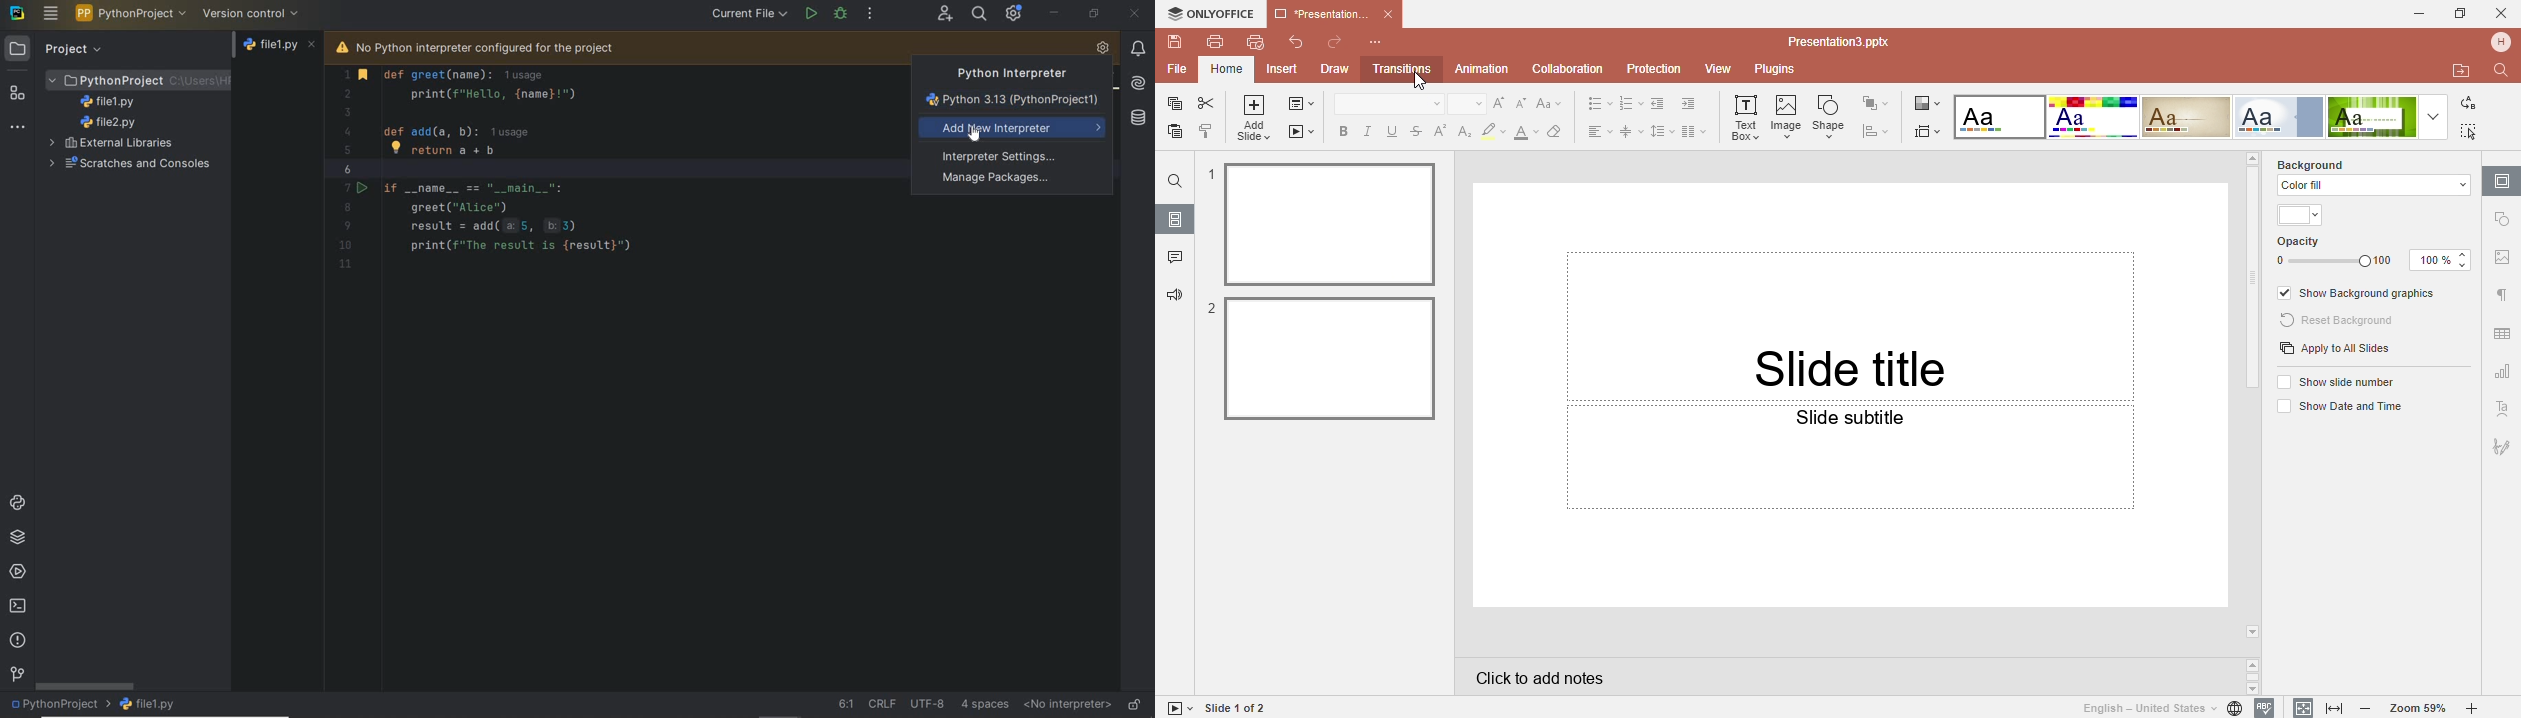  Describe the element at coordinates (1255, 120) in the screenshot. I see `Add slide` at that location.